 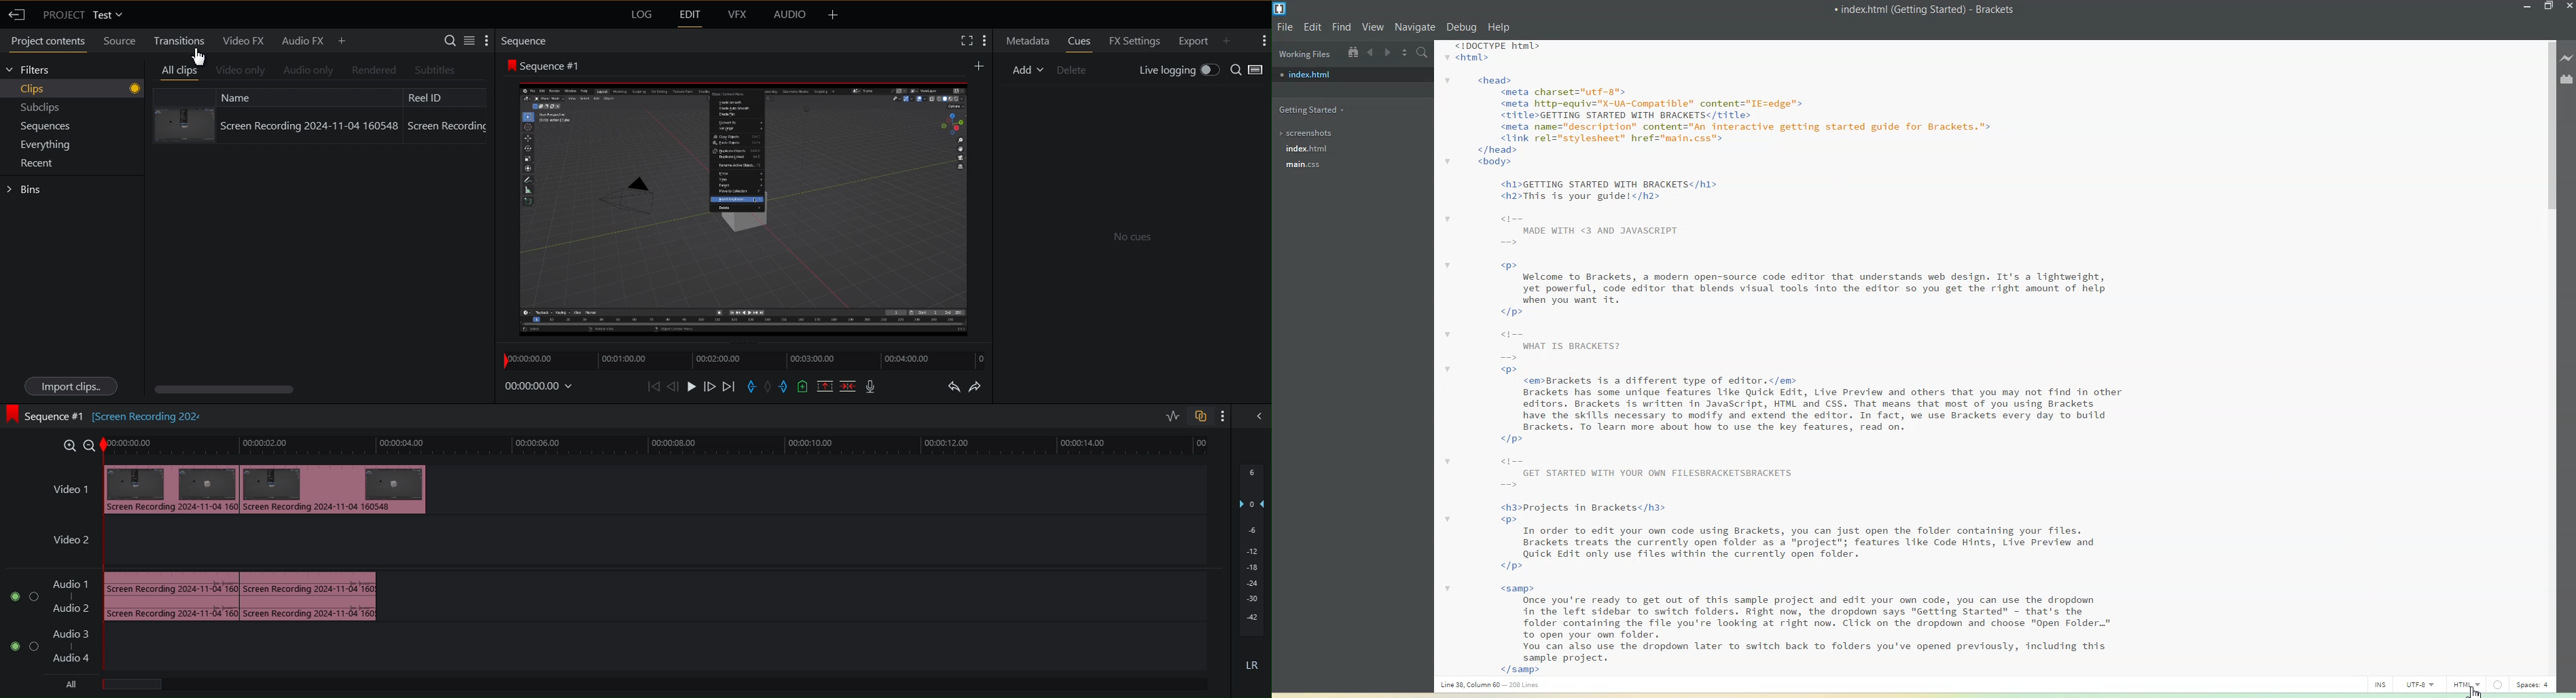 What do you see at coordinates (1423, 52) in the screenshot?
I see `Find in files` at bounding box center [1423, 52].